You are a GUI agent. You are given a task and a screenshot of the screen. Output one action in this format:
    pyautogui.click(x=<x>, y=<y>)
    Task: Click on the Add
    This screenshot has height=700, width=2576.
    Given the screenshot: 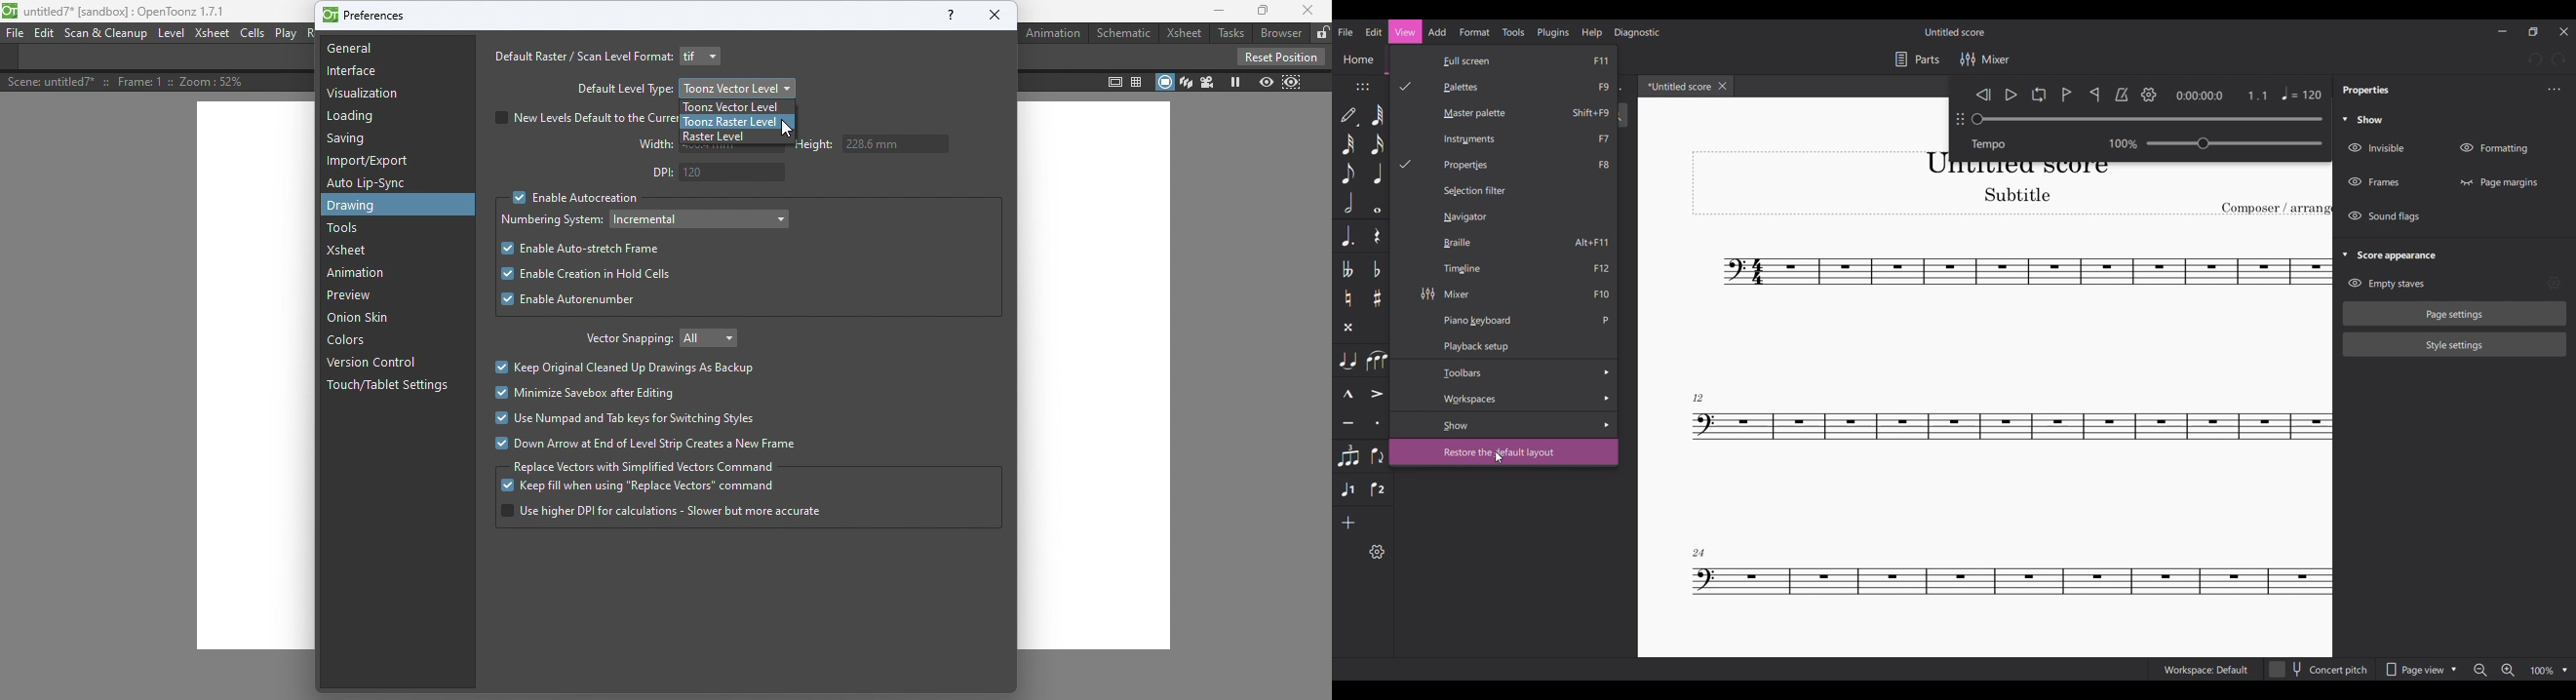 What is the action you would take?
    pyautogui.click(x=1437, y=32)
    